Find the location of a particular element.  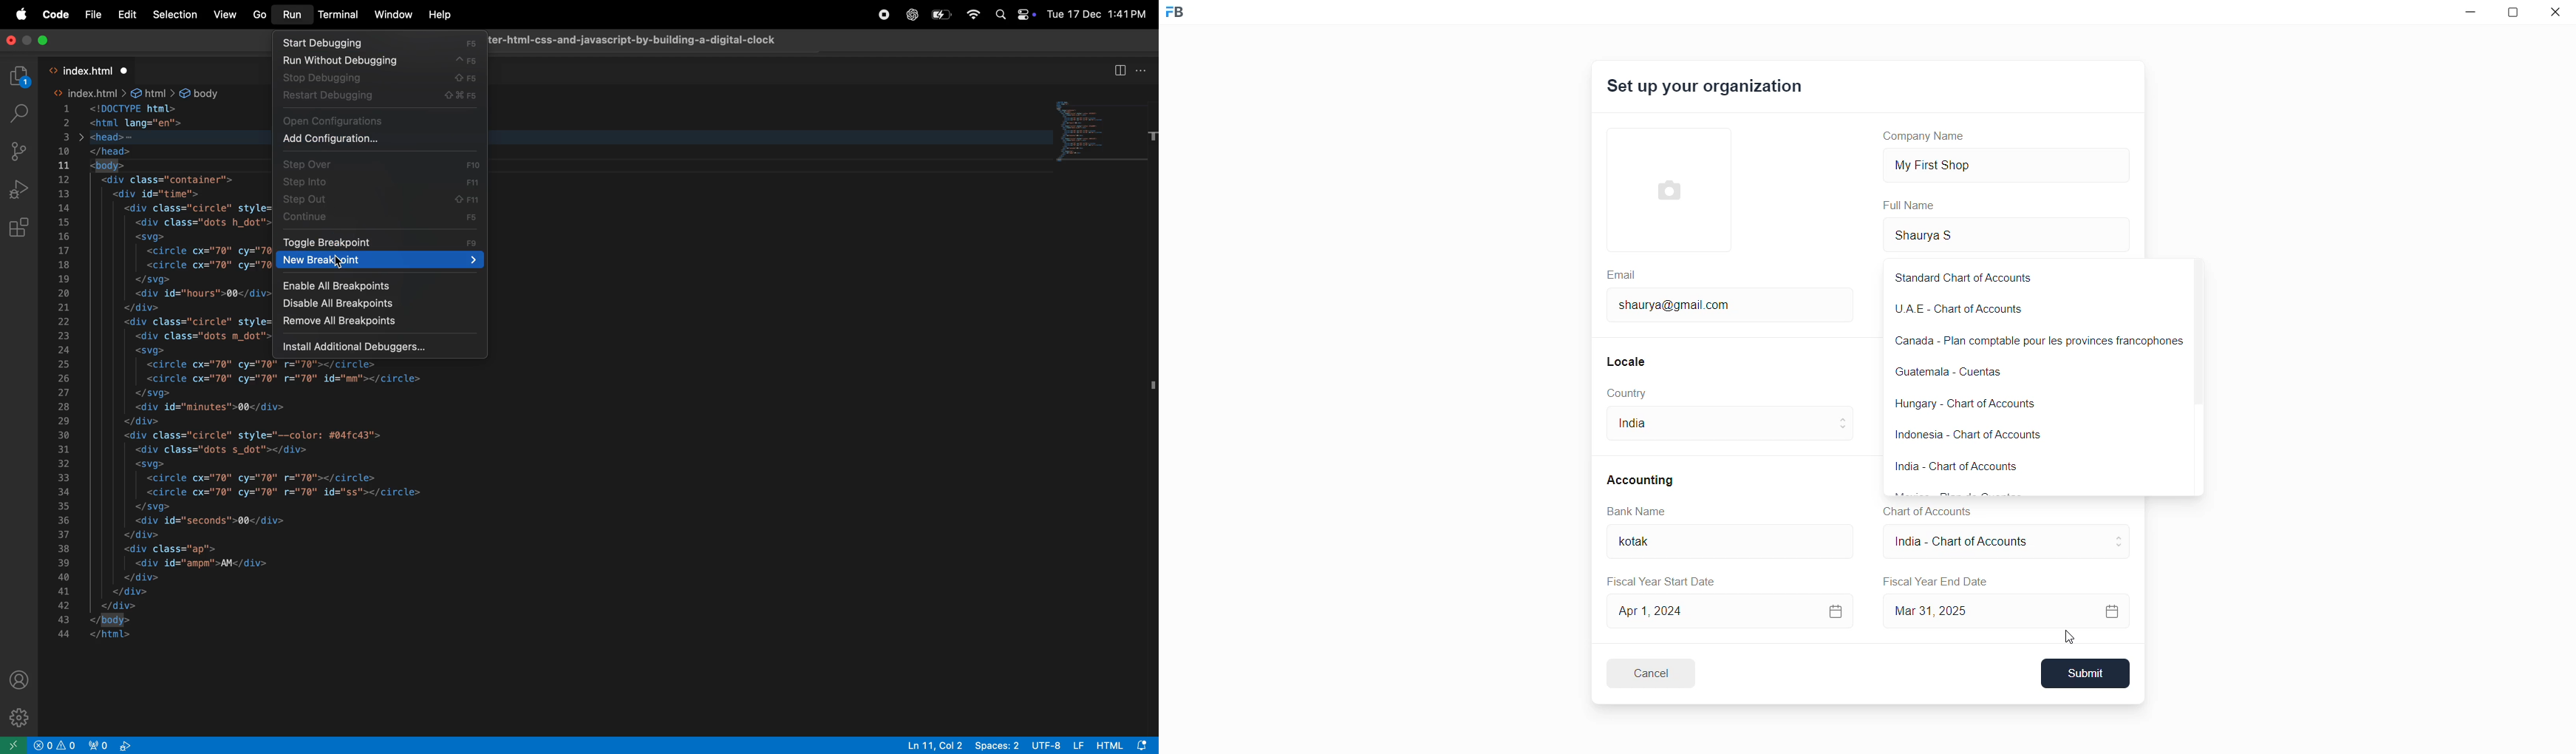

U.AE - Chart of Accounts is located at coordinates (1991, 314).